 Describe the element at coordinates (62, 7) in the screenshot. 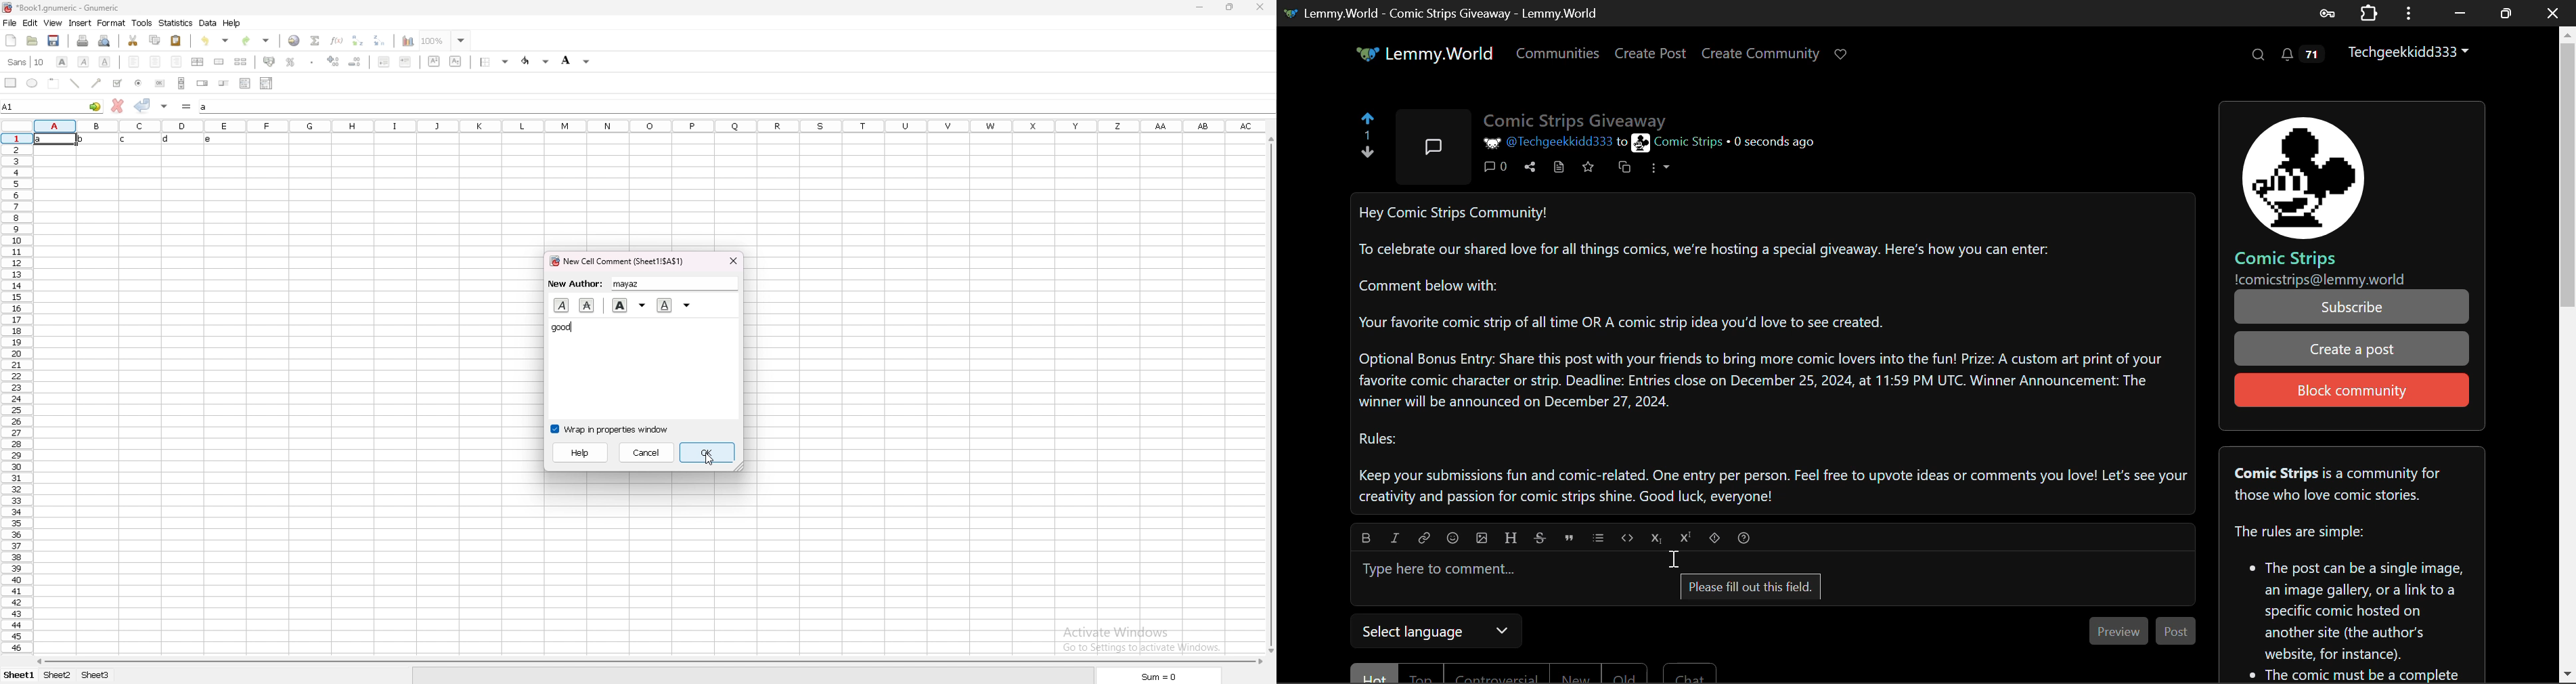

I see `file name` at that location.